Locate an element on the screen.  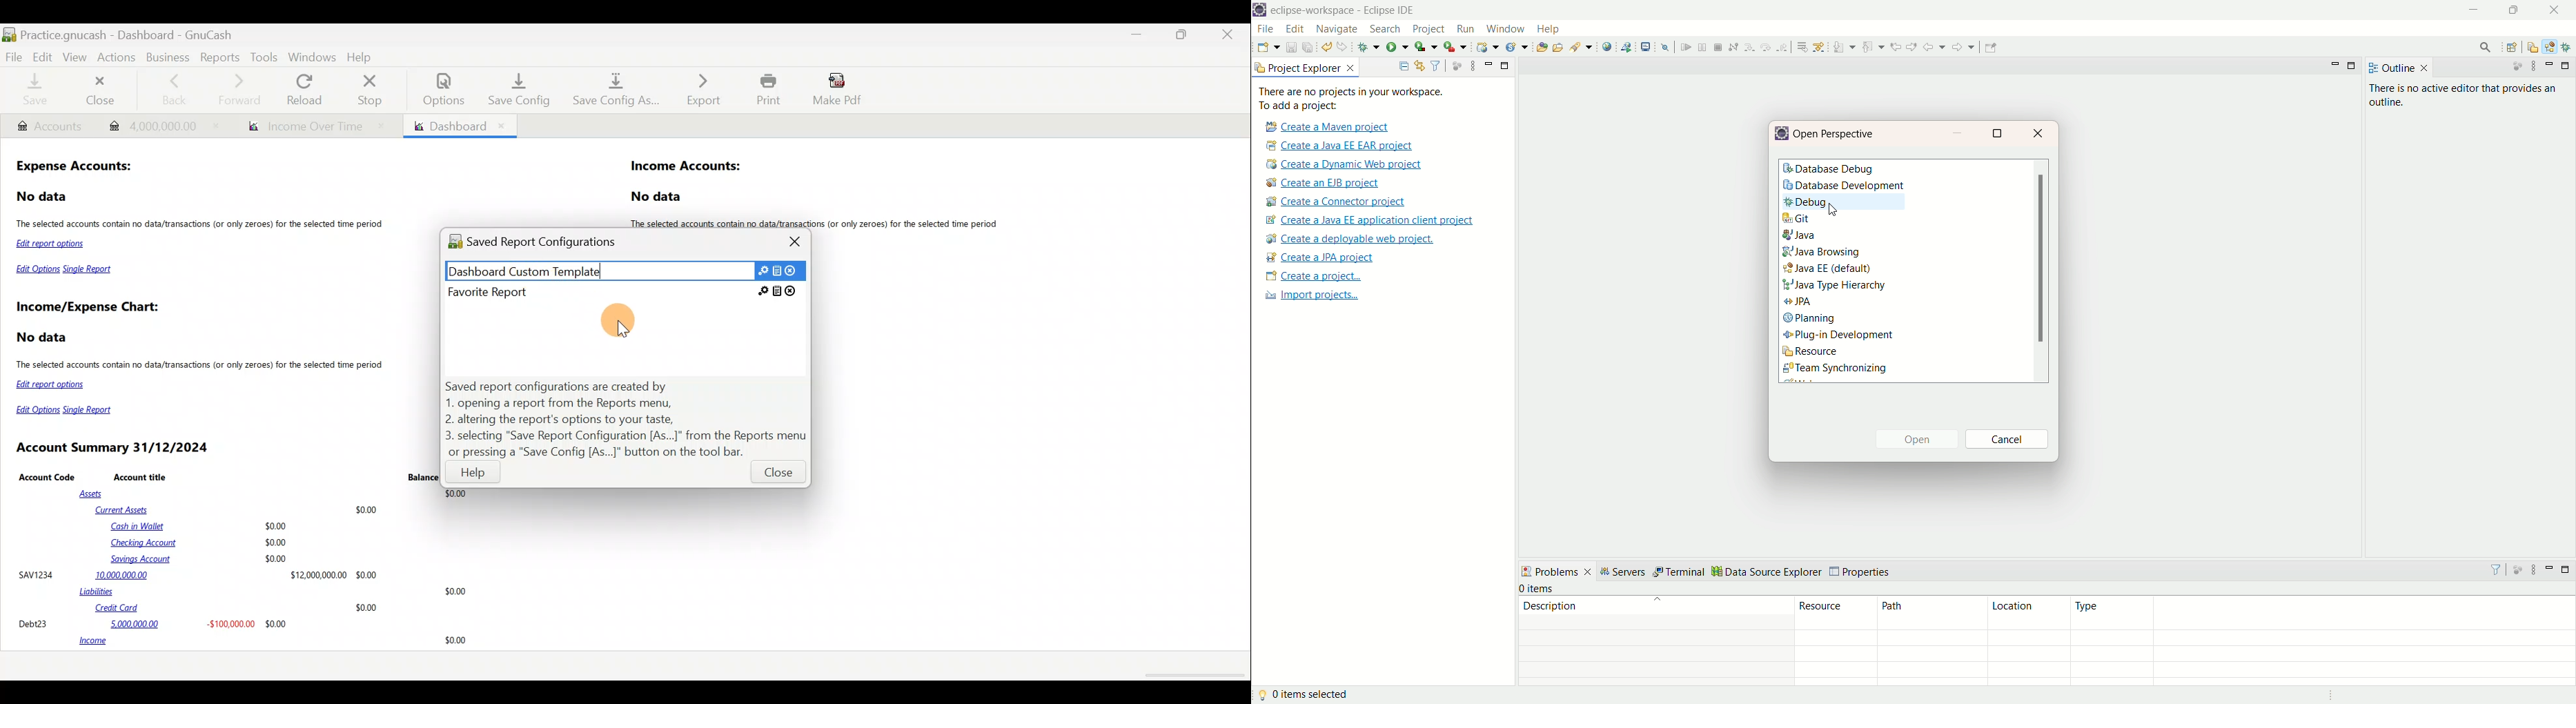
Saved report configurations is located at coordinates (546, 244).